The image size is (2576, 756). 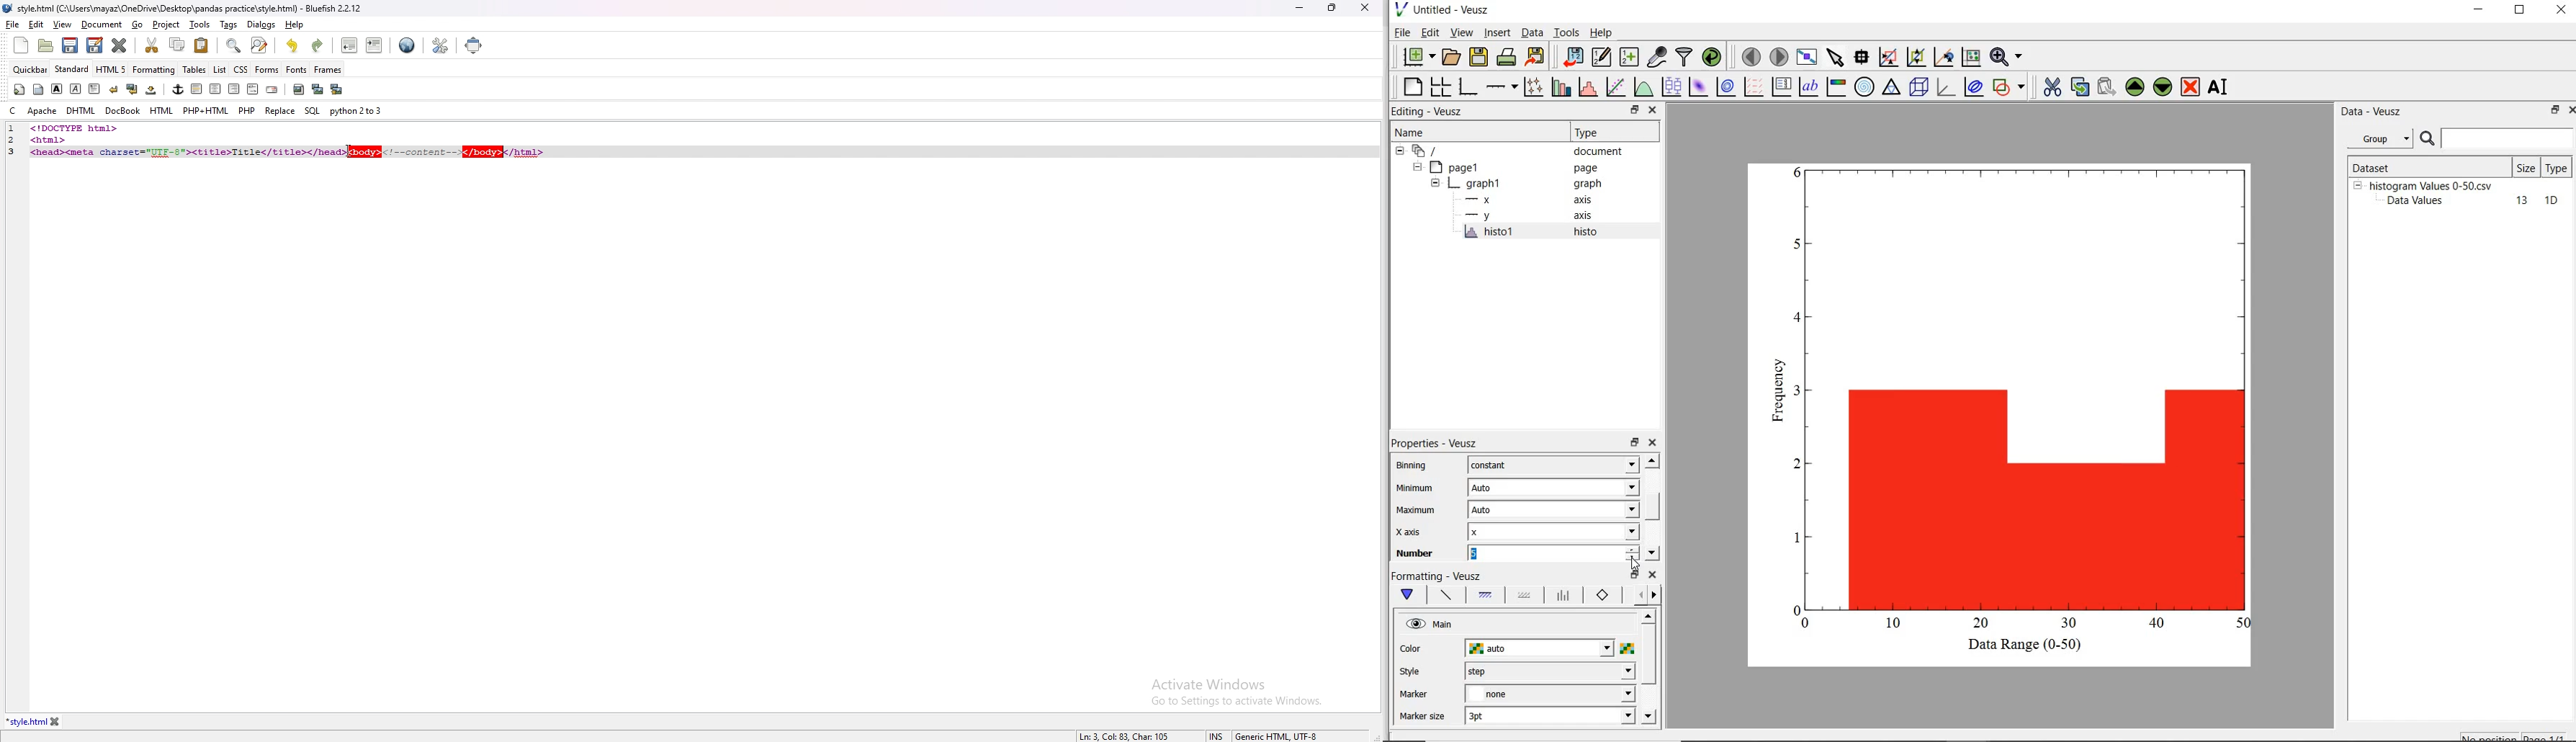 What do you see at coordinates (407, 45) in the screenshot?
I see `web preview` at bounding box center [407, 45].